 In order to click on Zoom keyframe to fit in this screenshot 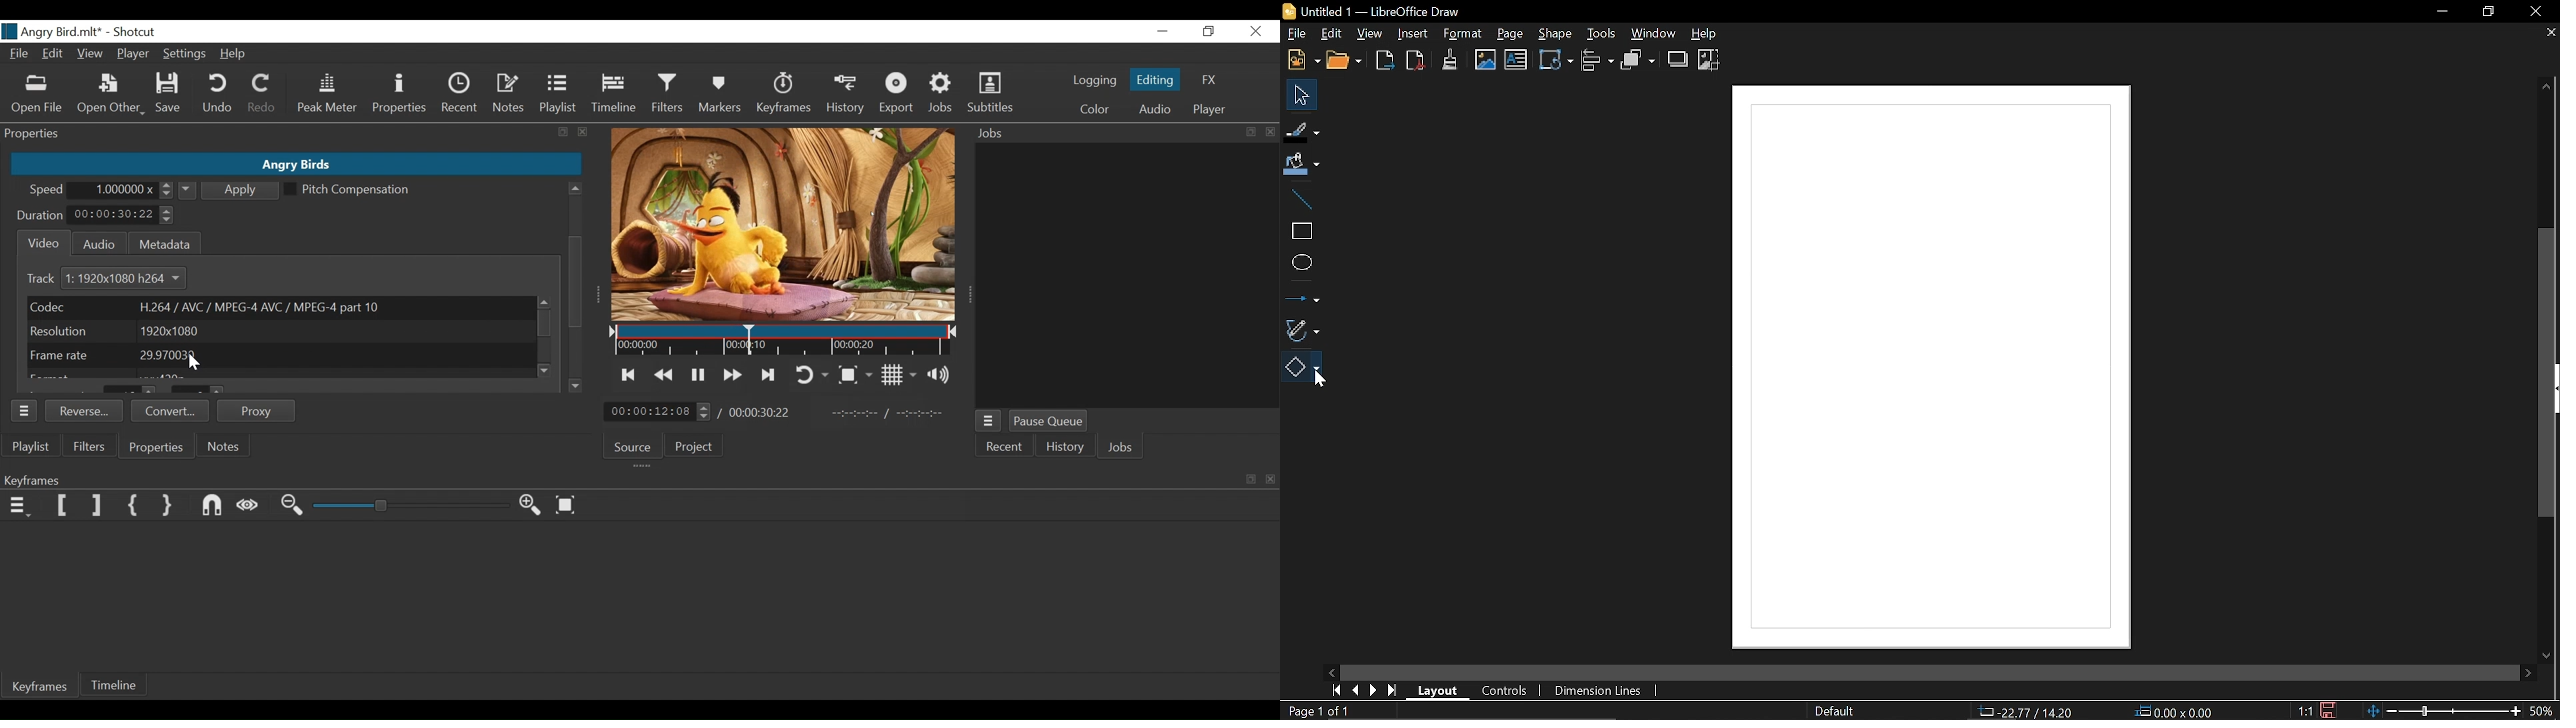, I will do `click(567, 505)`.